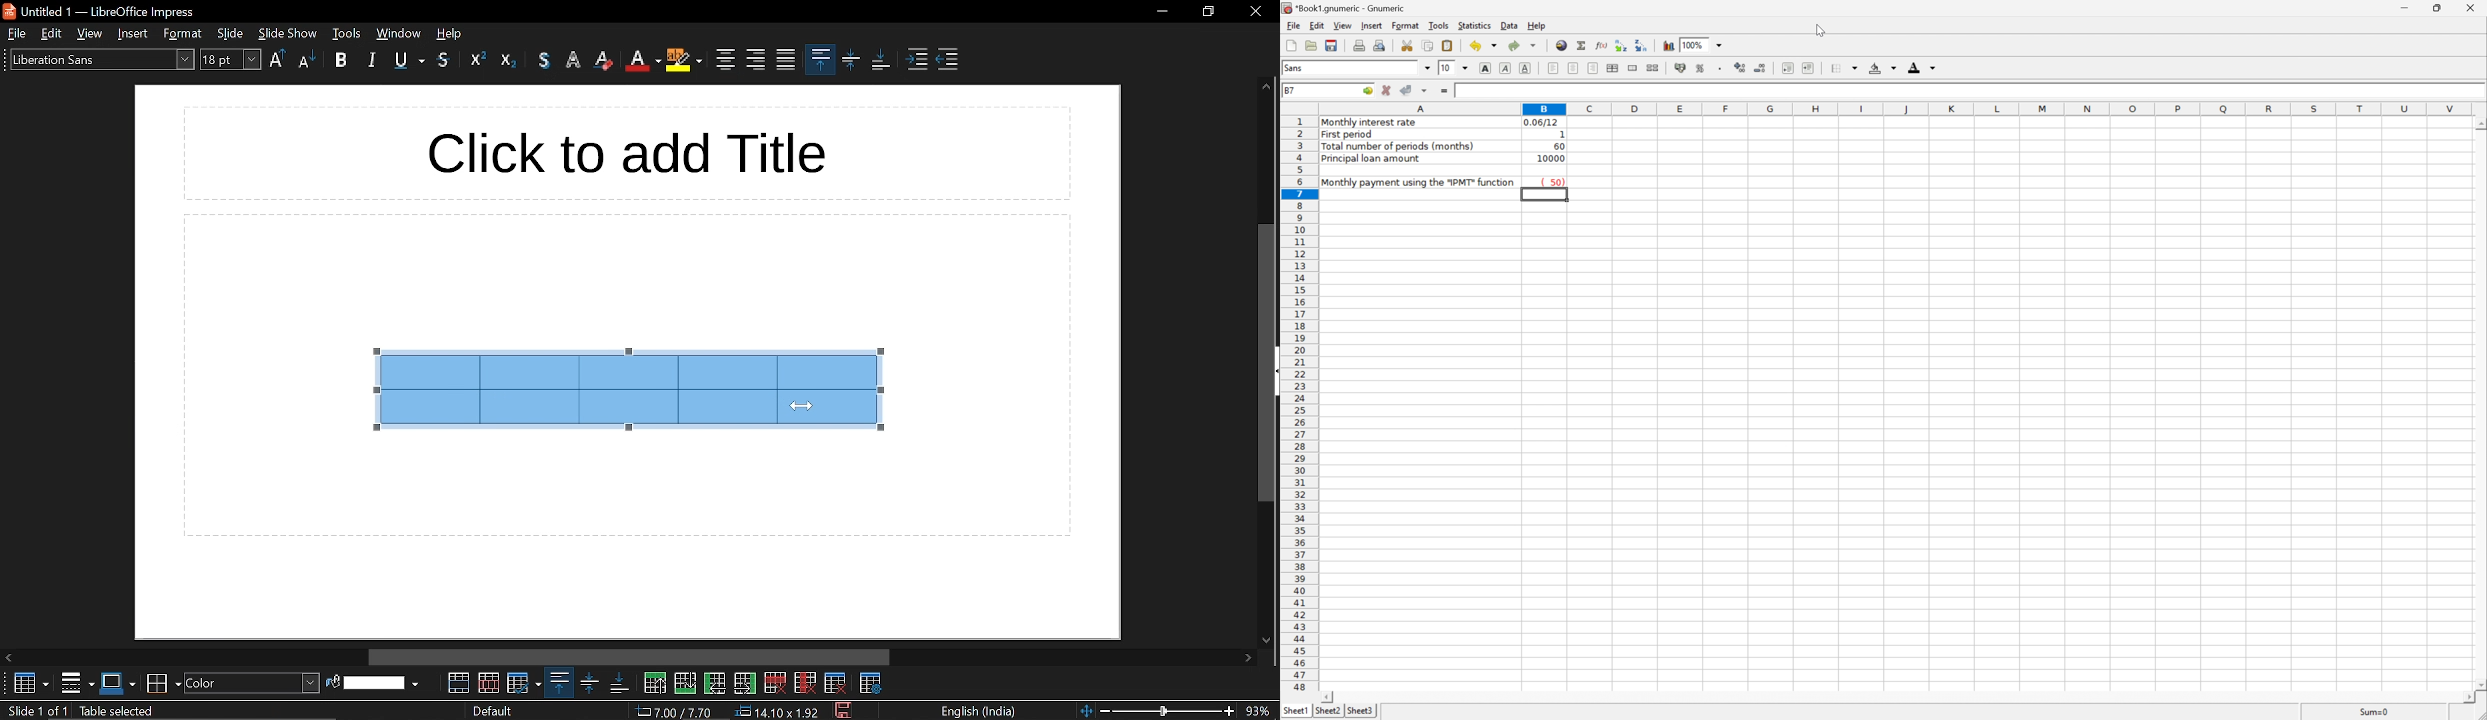  What do you see at coordinates (231, 59) in the screenshot?
I see `font size` at bounding box center [231, 59].